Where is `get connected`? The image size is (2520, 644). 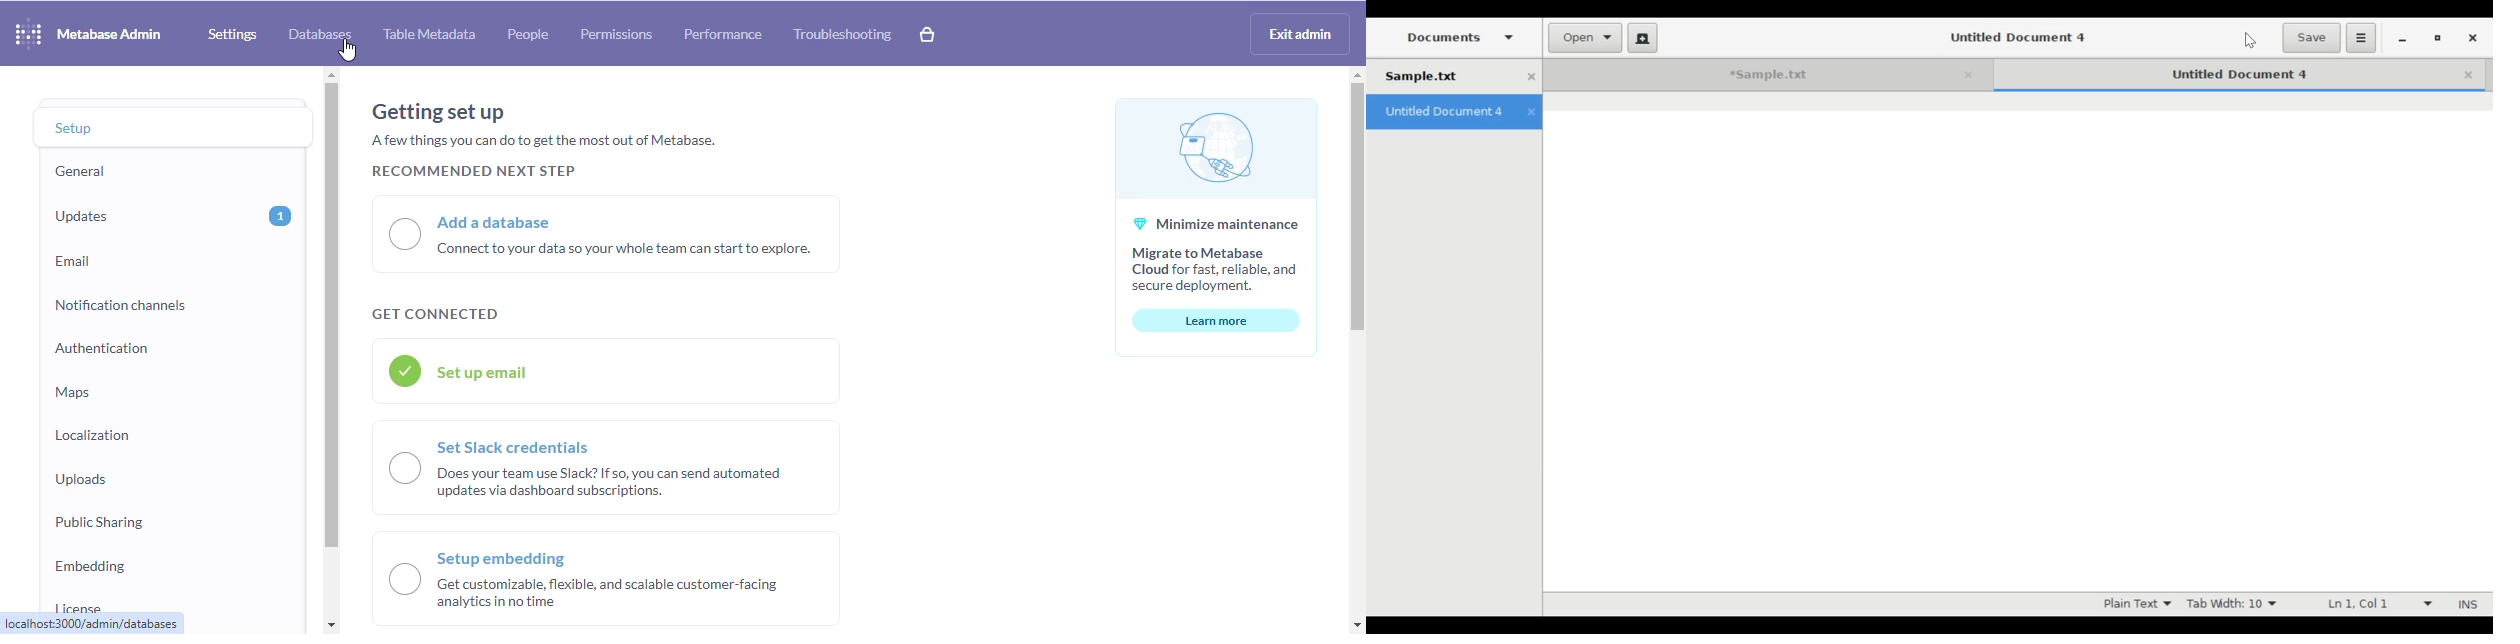
get connected is located at coordinates (435, 314).